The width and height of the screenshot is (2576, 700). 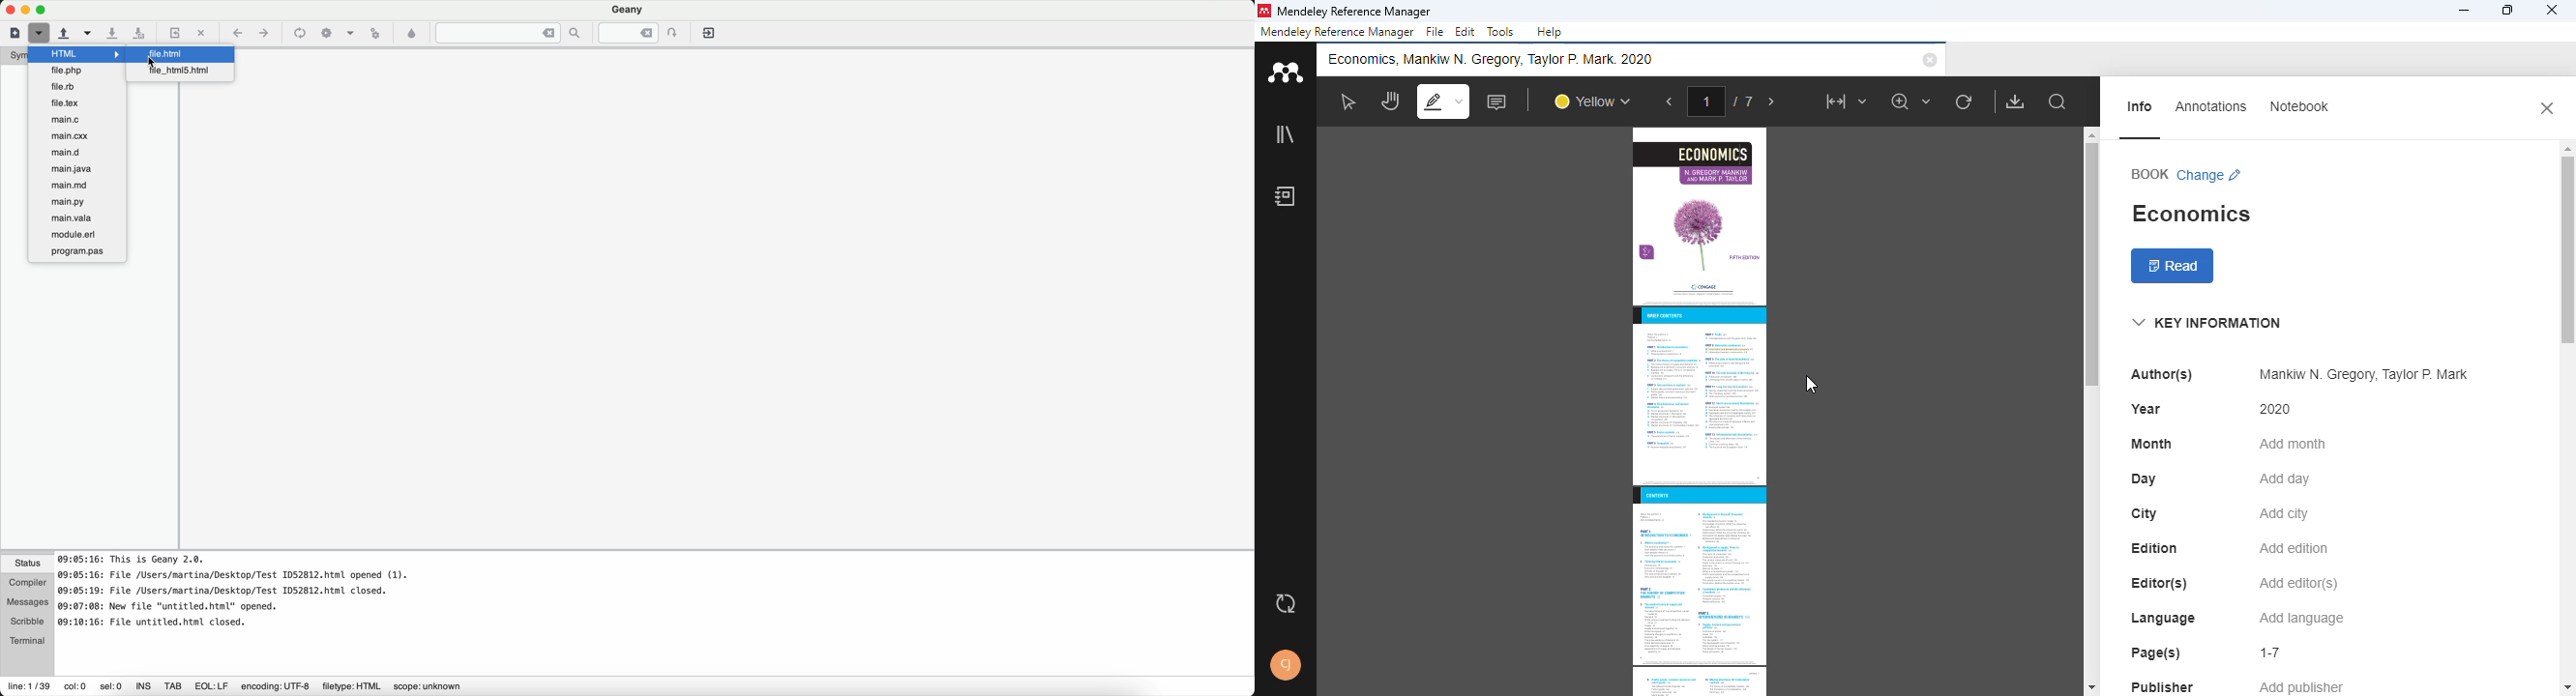 I want to click on info, so click(x=2142, y=106).